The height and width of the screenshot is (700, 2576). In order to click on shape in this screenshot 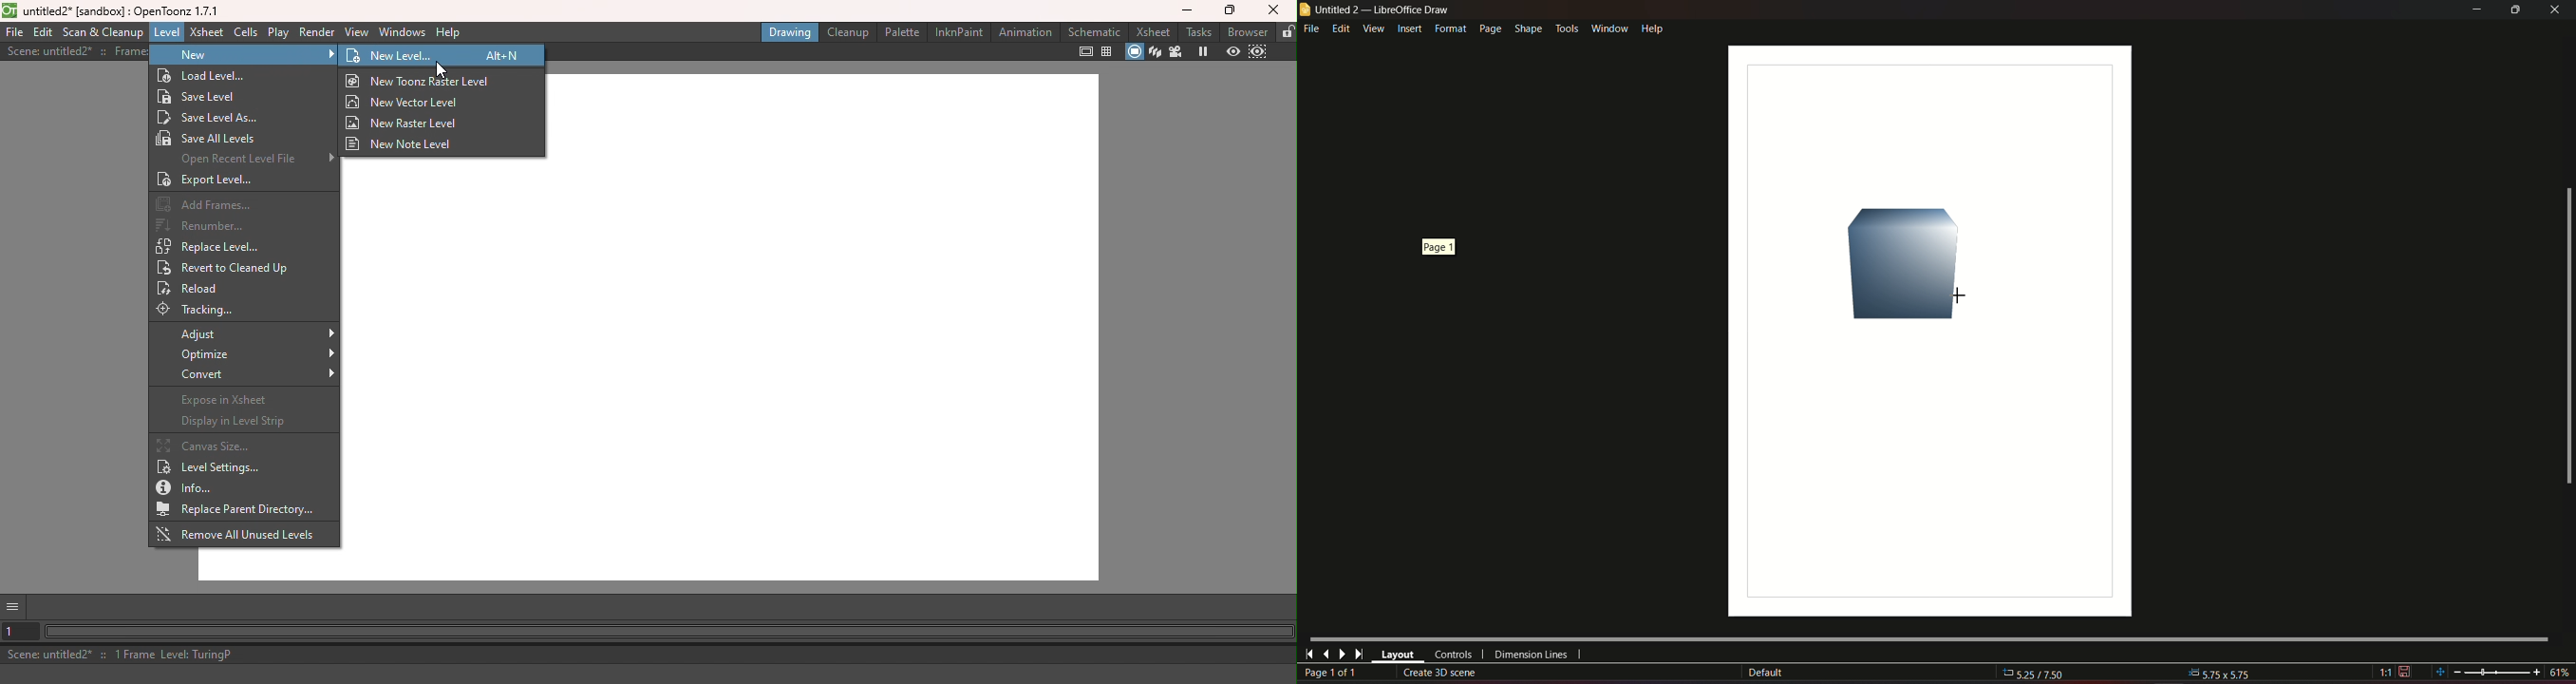, I will do `click(1528, 27)`.